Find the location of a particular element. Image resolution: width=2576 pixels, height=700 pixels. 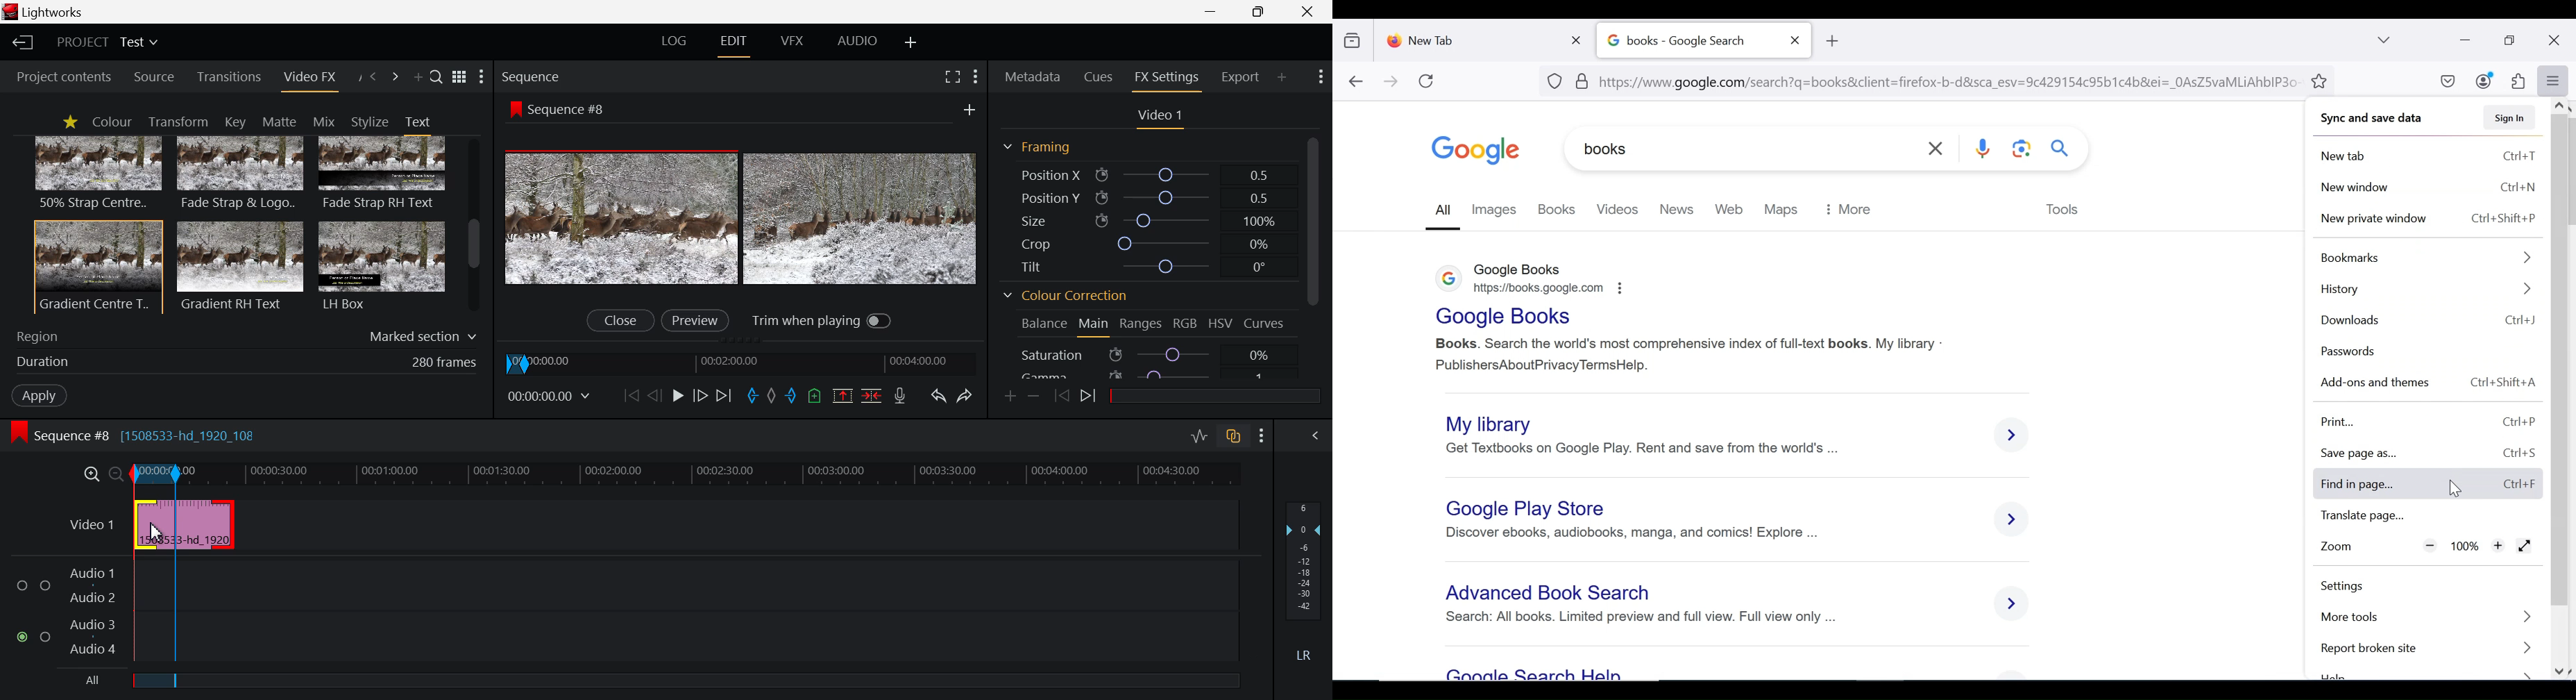

Close is located at coordinates (1309, 12).